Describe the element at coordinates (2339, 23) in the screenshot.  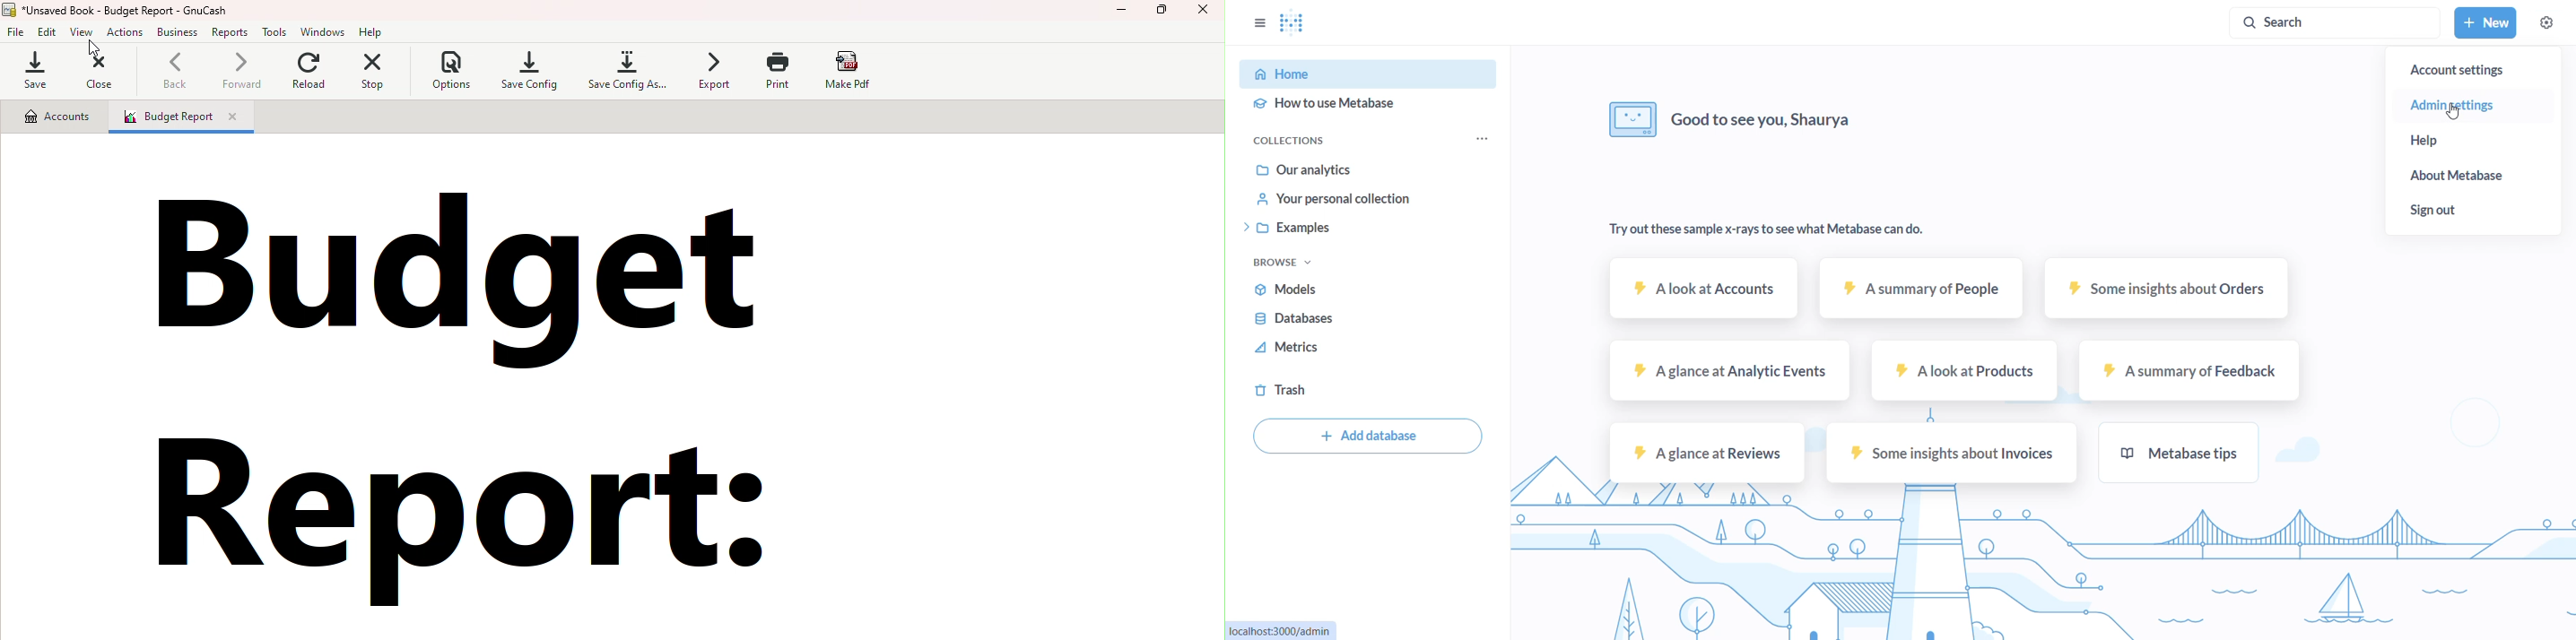
I see `search button` at that location.